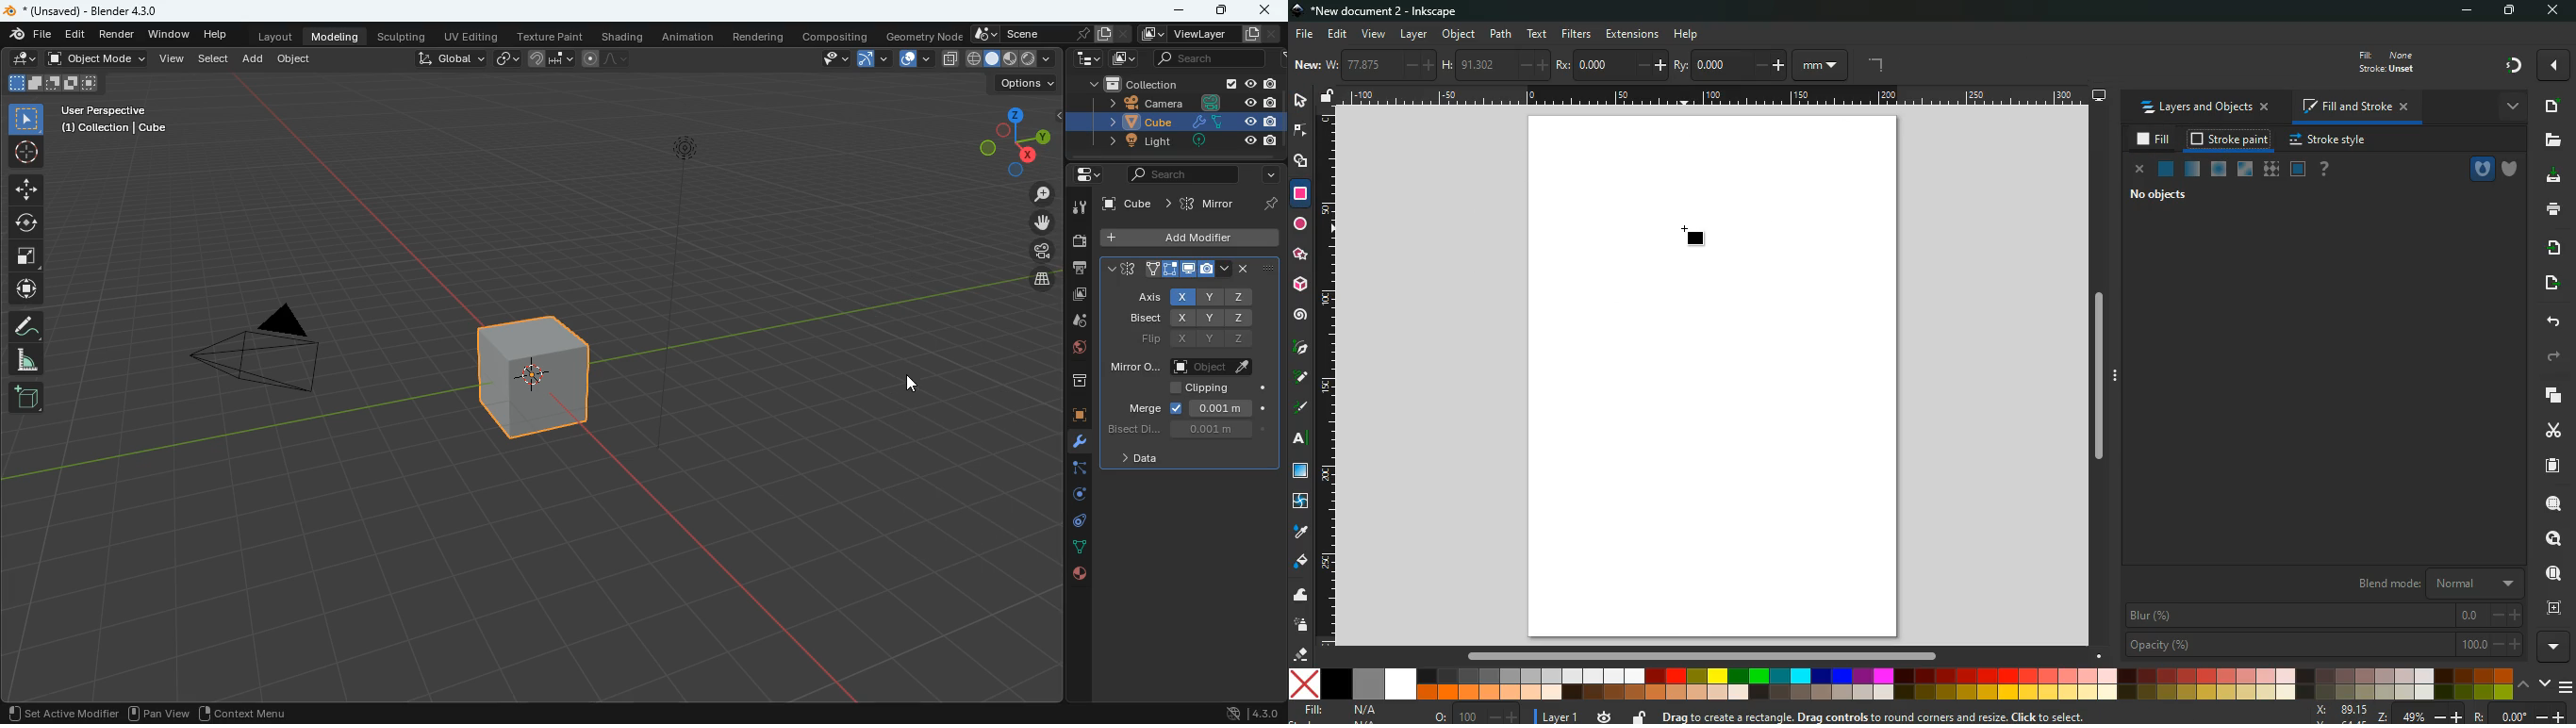 This screenshot has width=2576, height=728. Describe the element at coordinates (95, 10) in the screenshot. I see `` at that location.